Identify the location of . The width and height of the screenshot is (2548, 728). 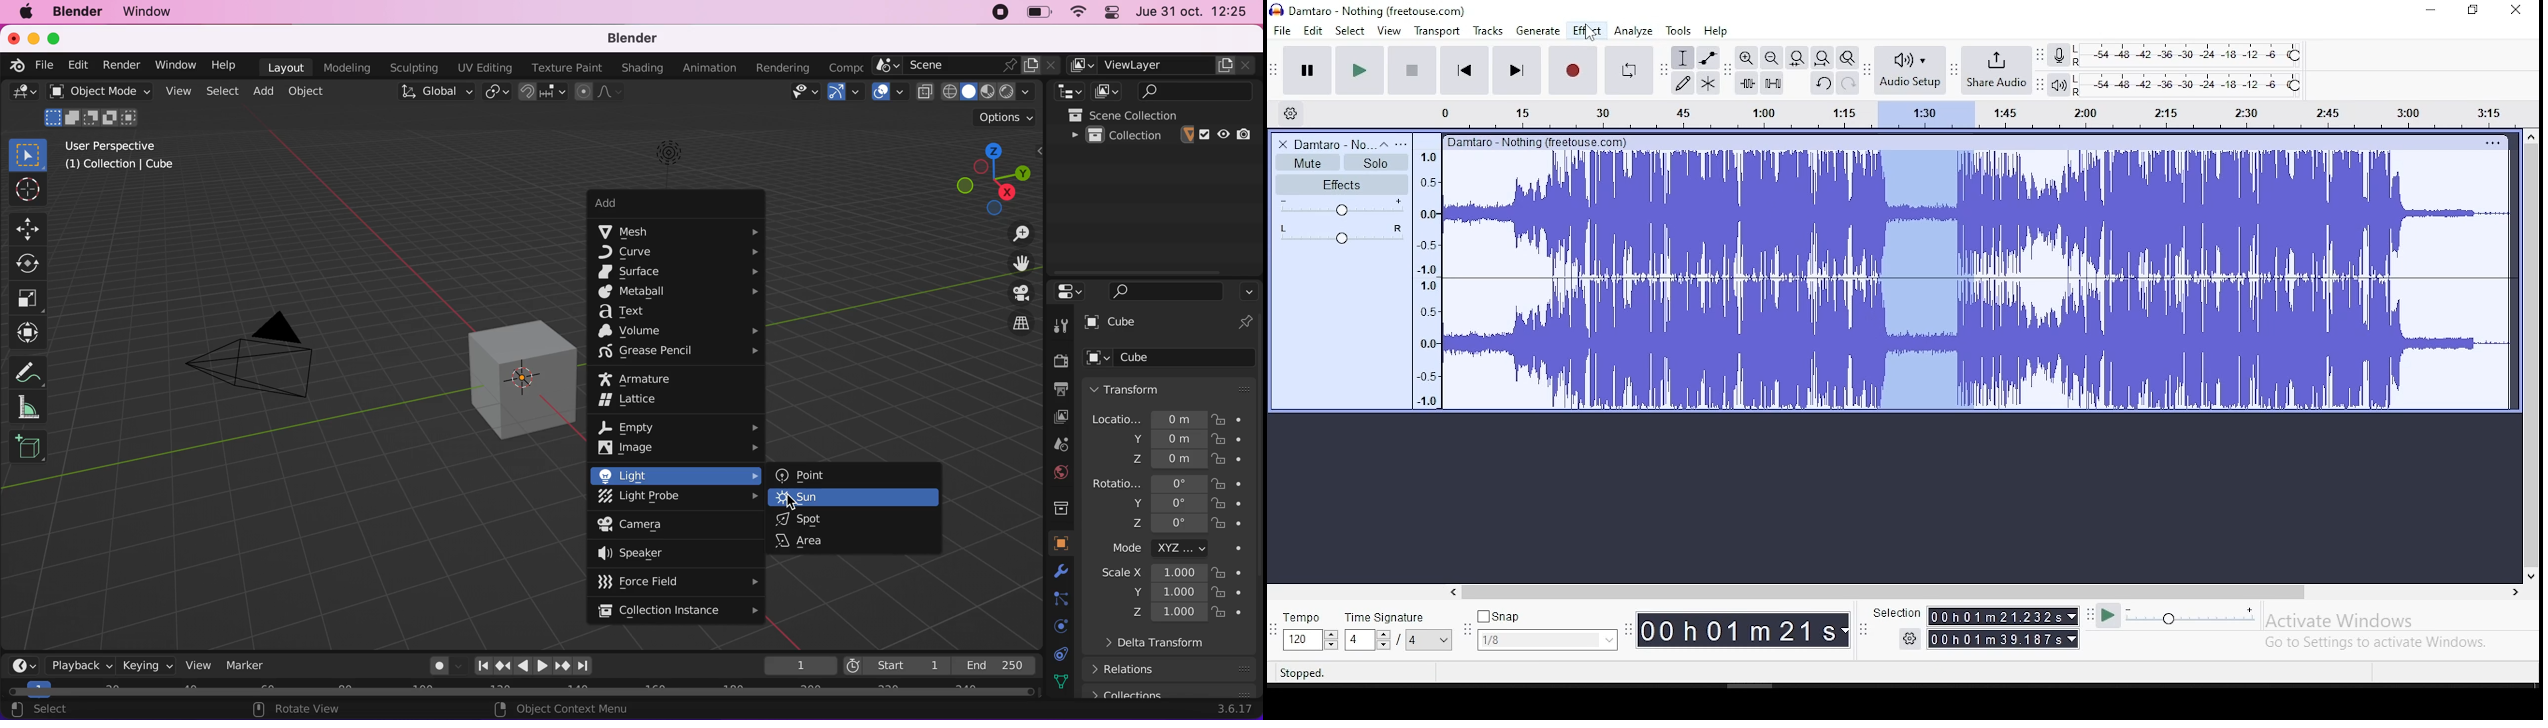
(1728, 69).